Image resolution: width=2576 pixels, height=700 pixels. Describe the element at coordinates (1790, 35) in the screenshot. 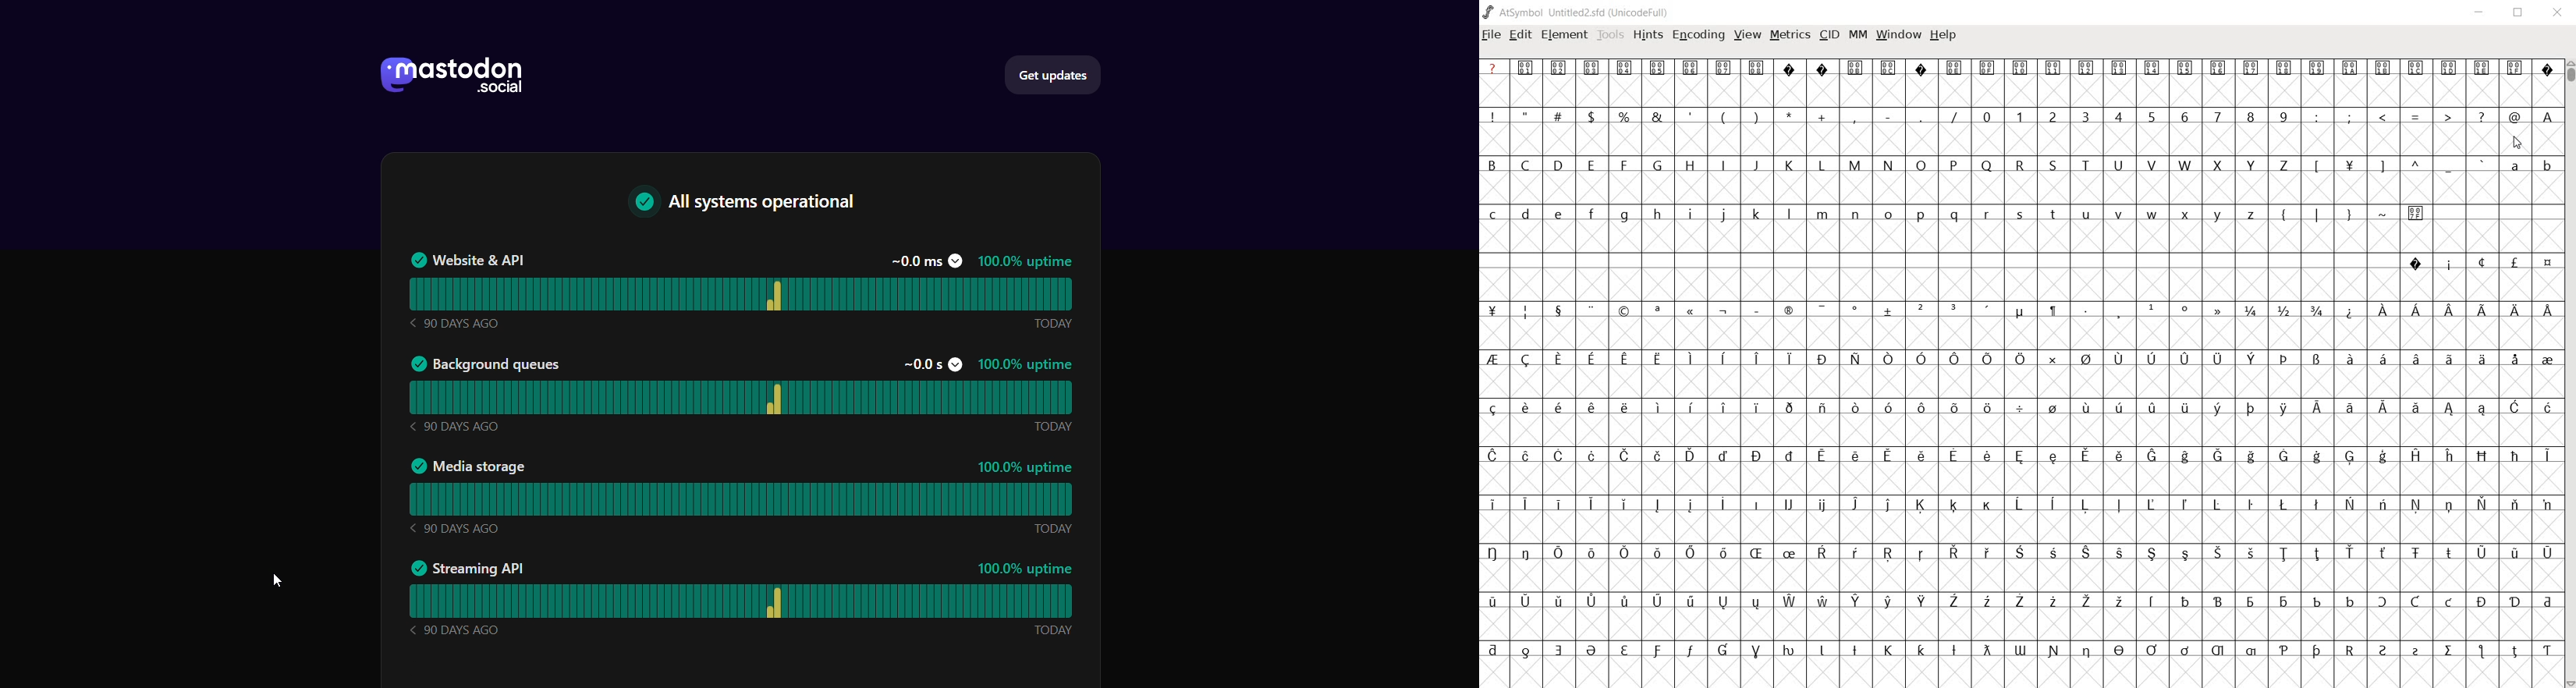

I see `METRICS` at that location.